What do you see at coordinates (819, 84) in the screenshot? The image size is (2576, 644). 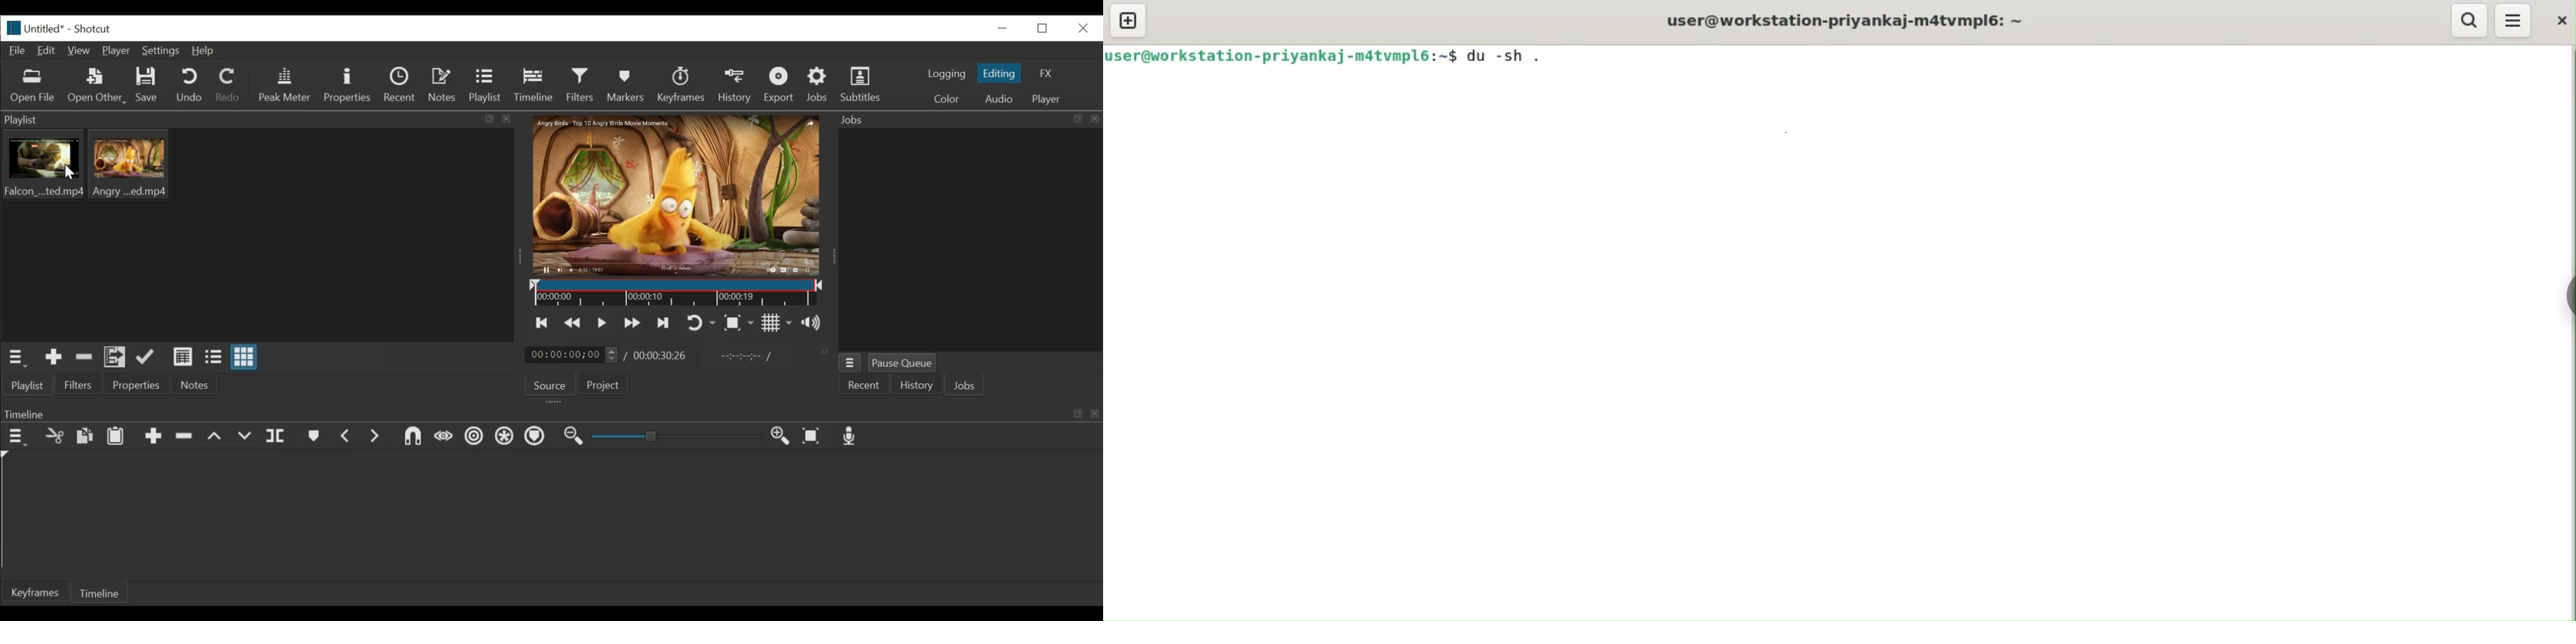 I see `Jobs` at bounding box center [819, 84].